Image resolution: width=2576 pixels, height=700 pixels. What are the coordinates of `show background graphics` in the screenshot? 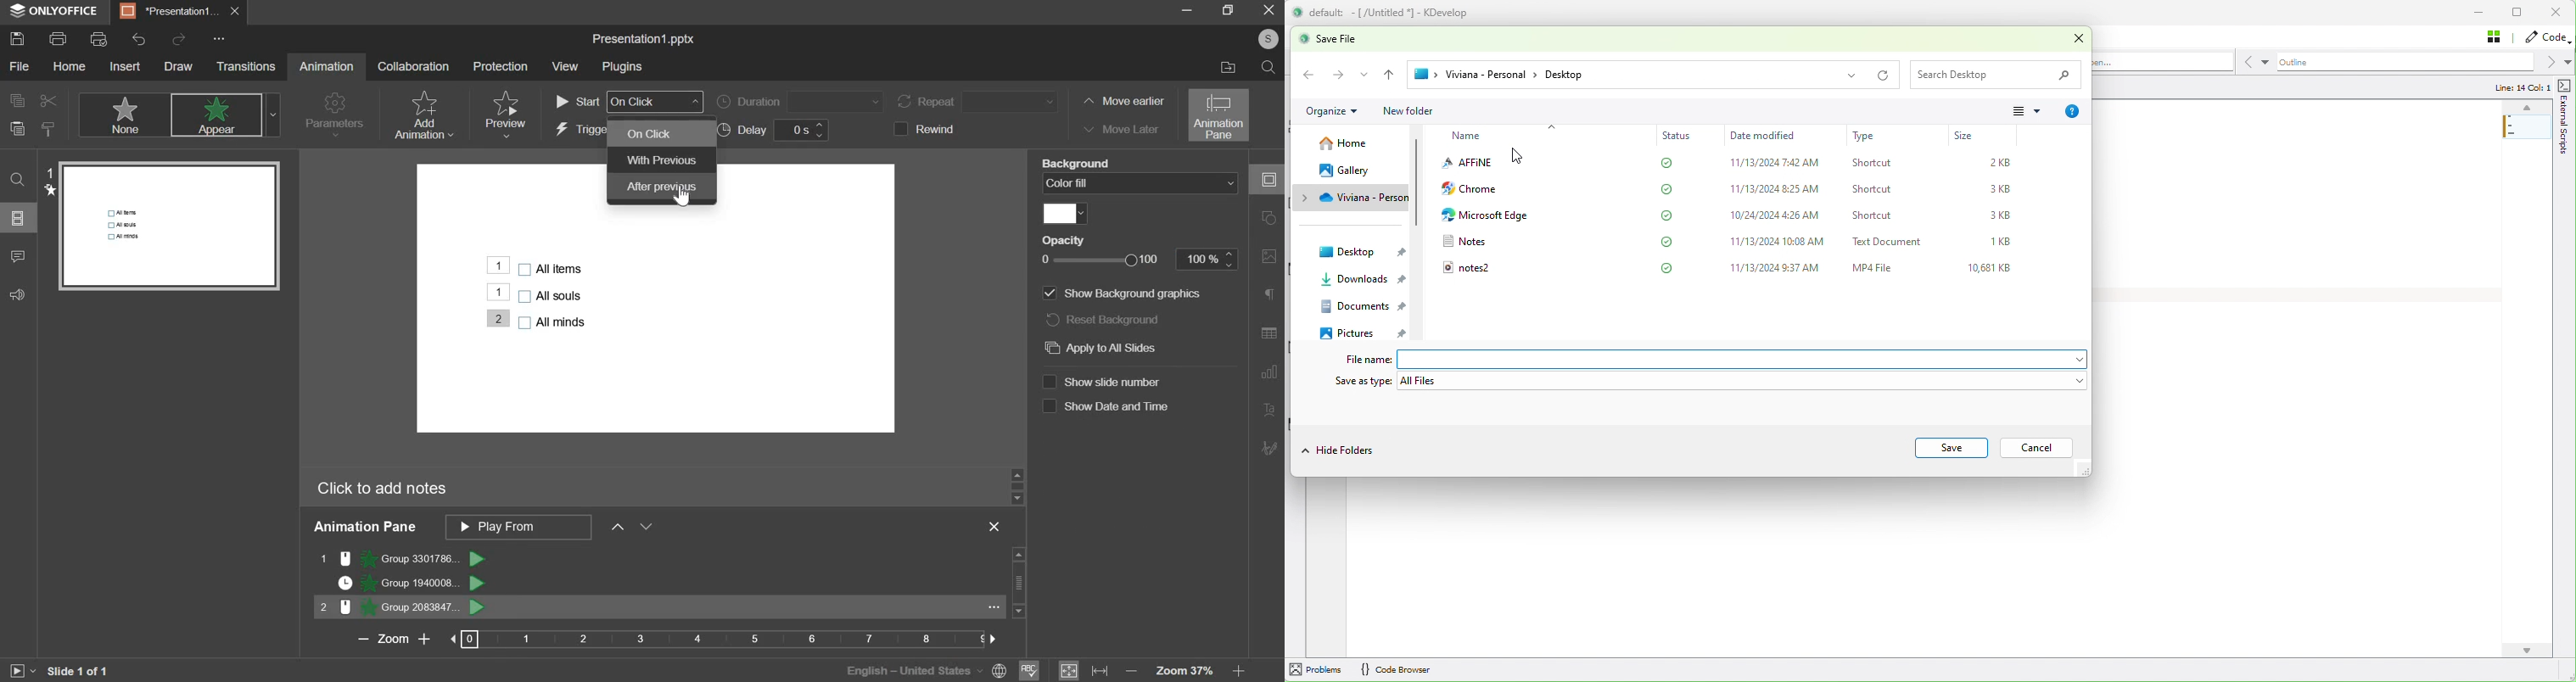 It's located at (1120, 295).